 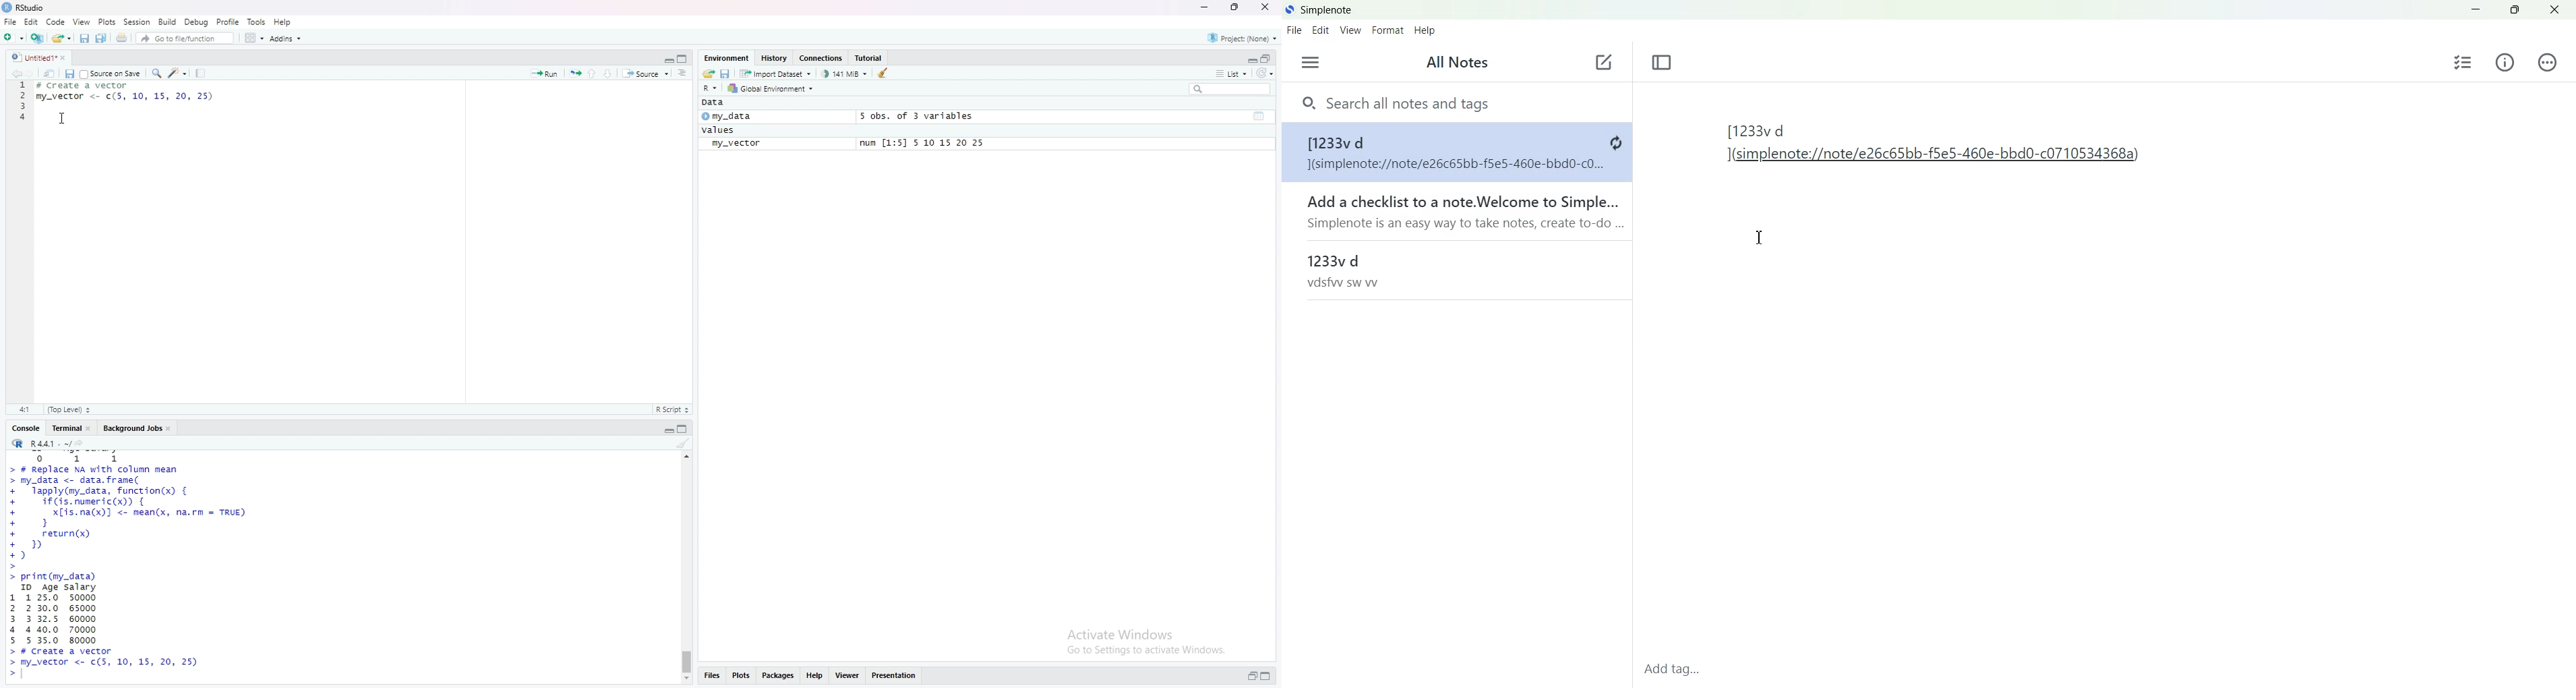 I want to click on Run, so click(x=545, y=73).